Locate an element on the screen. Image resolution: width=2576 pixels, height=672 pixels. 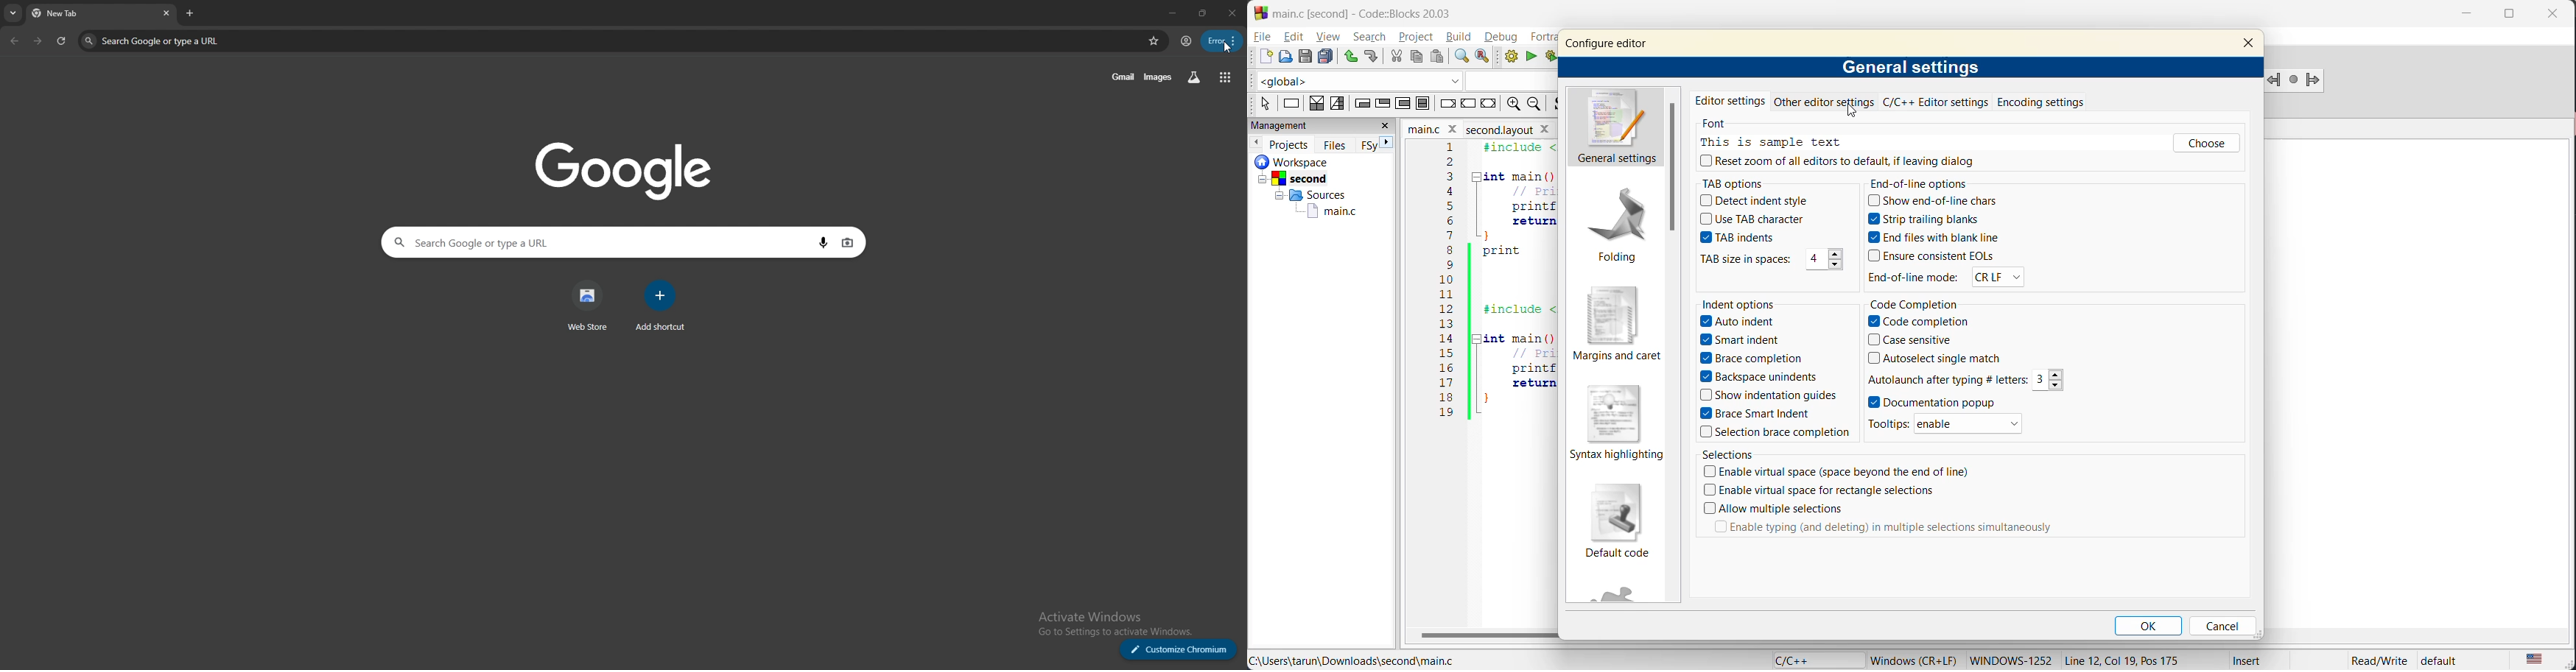
Insert is located at coordinates (2249, 660).